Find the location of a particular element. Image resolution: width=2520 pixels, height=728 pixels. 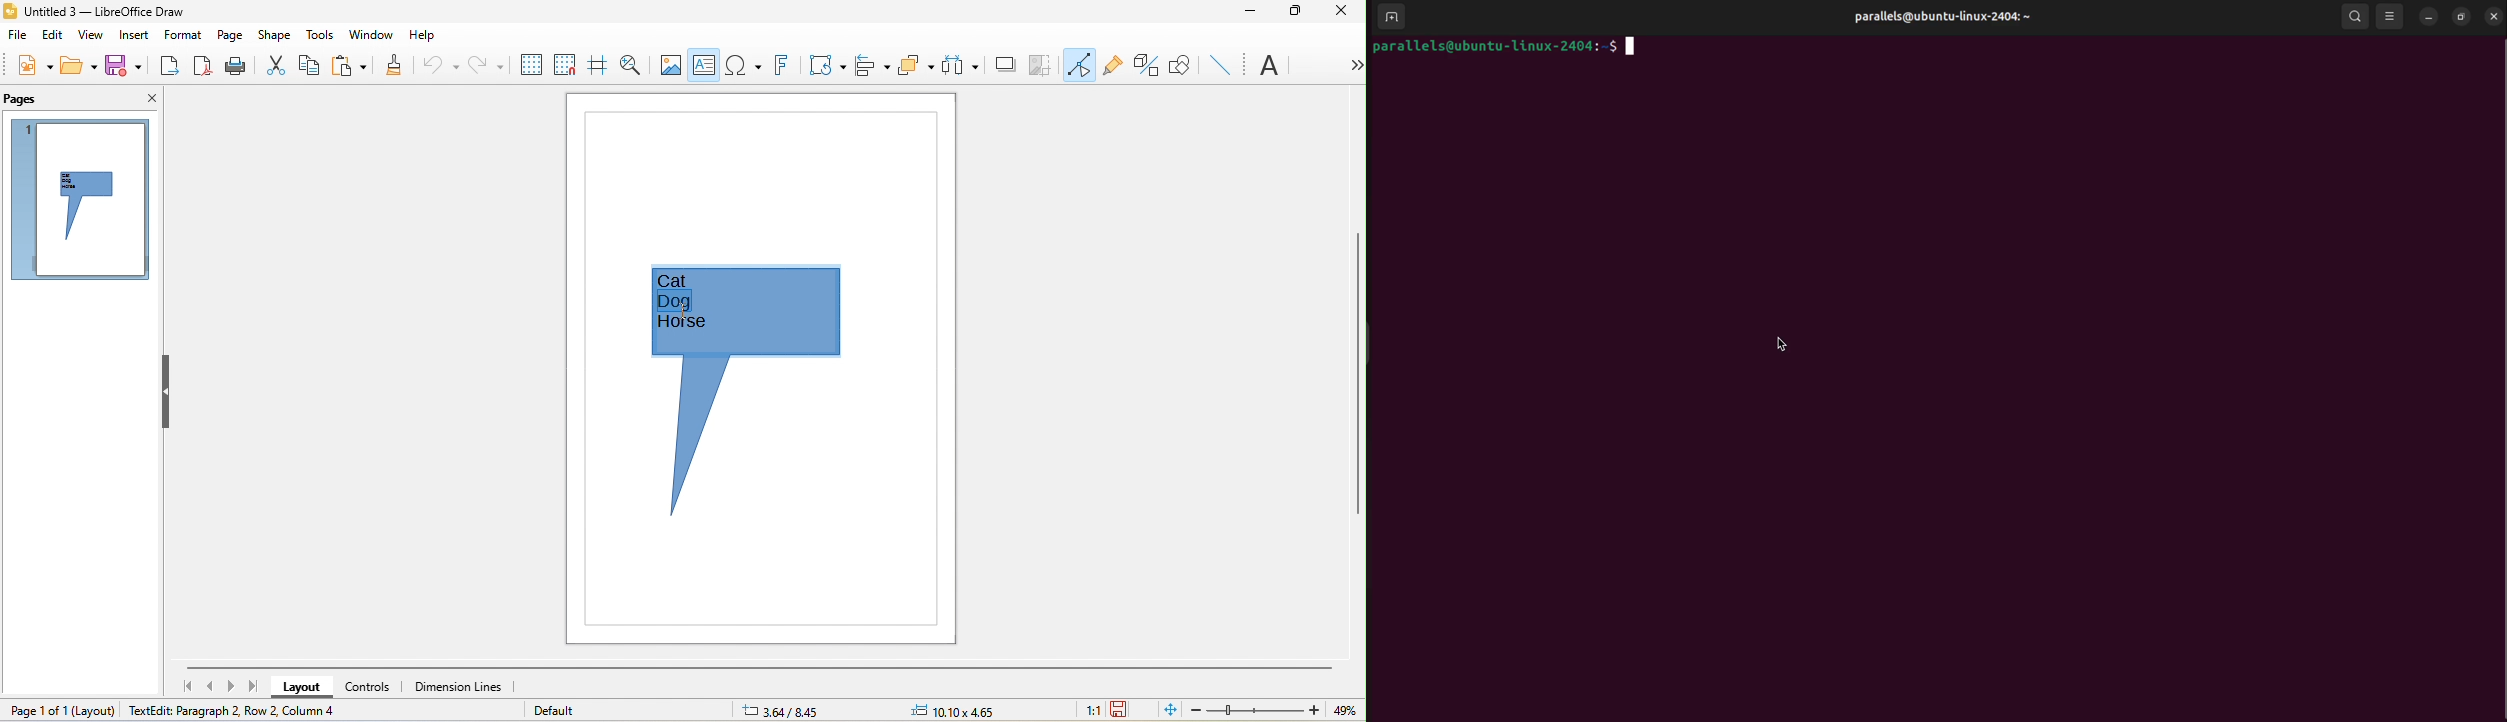

show draw function is located at coordinates (1180, 63).